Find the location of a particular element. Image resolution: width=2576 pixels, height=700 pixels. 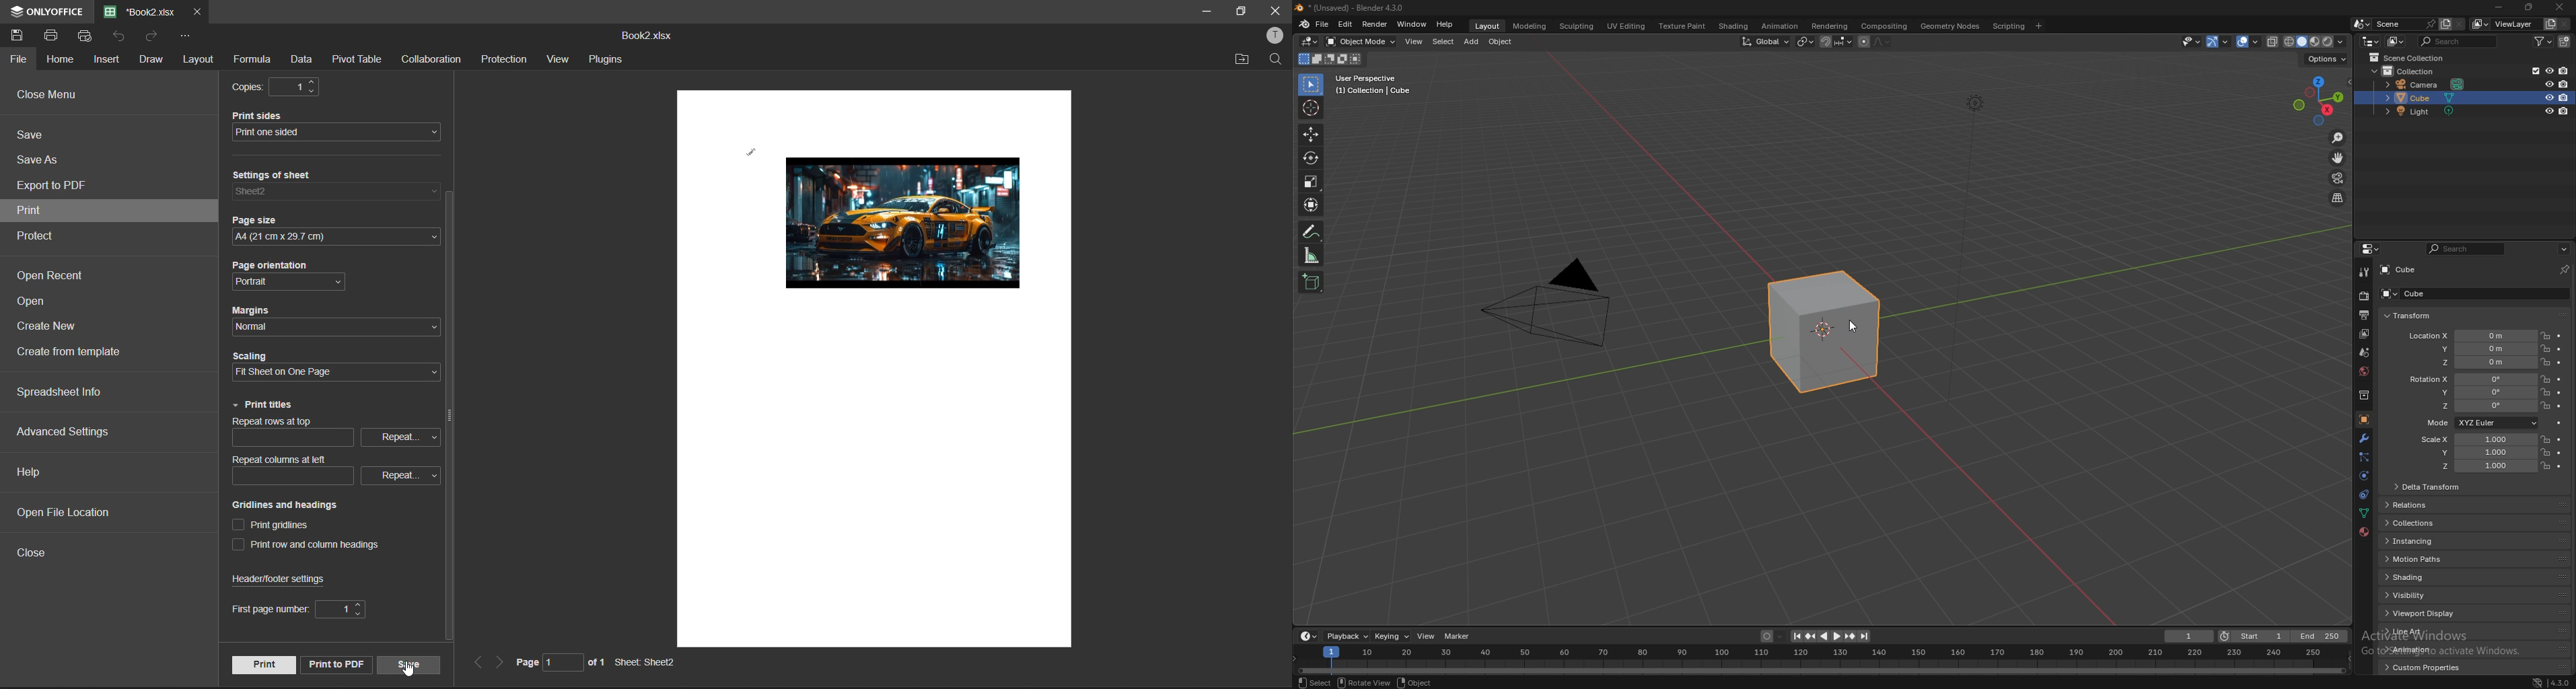

rendering is located at coordinates (1829, 27).